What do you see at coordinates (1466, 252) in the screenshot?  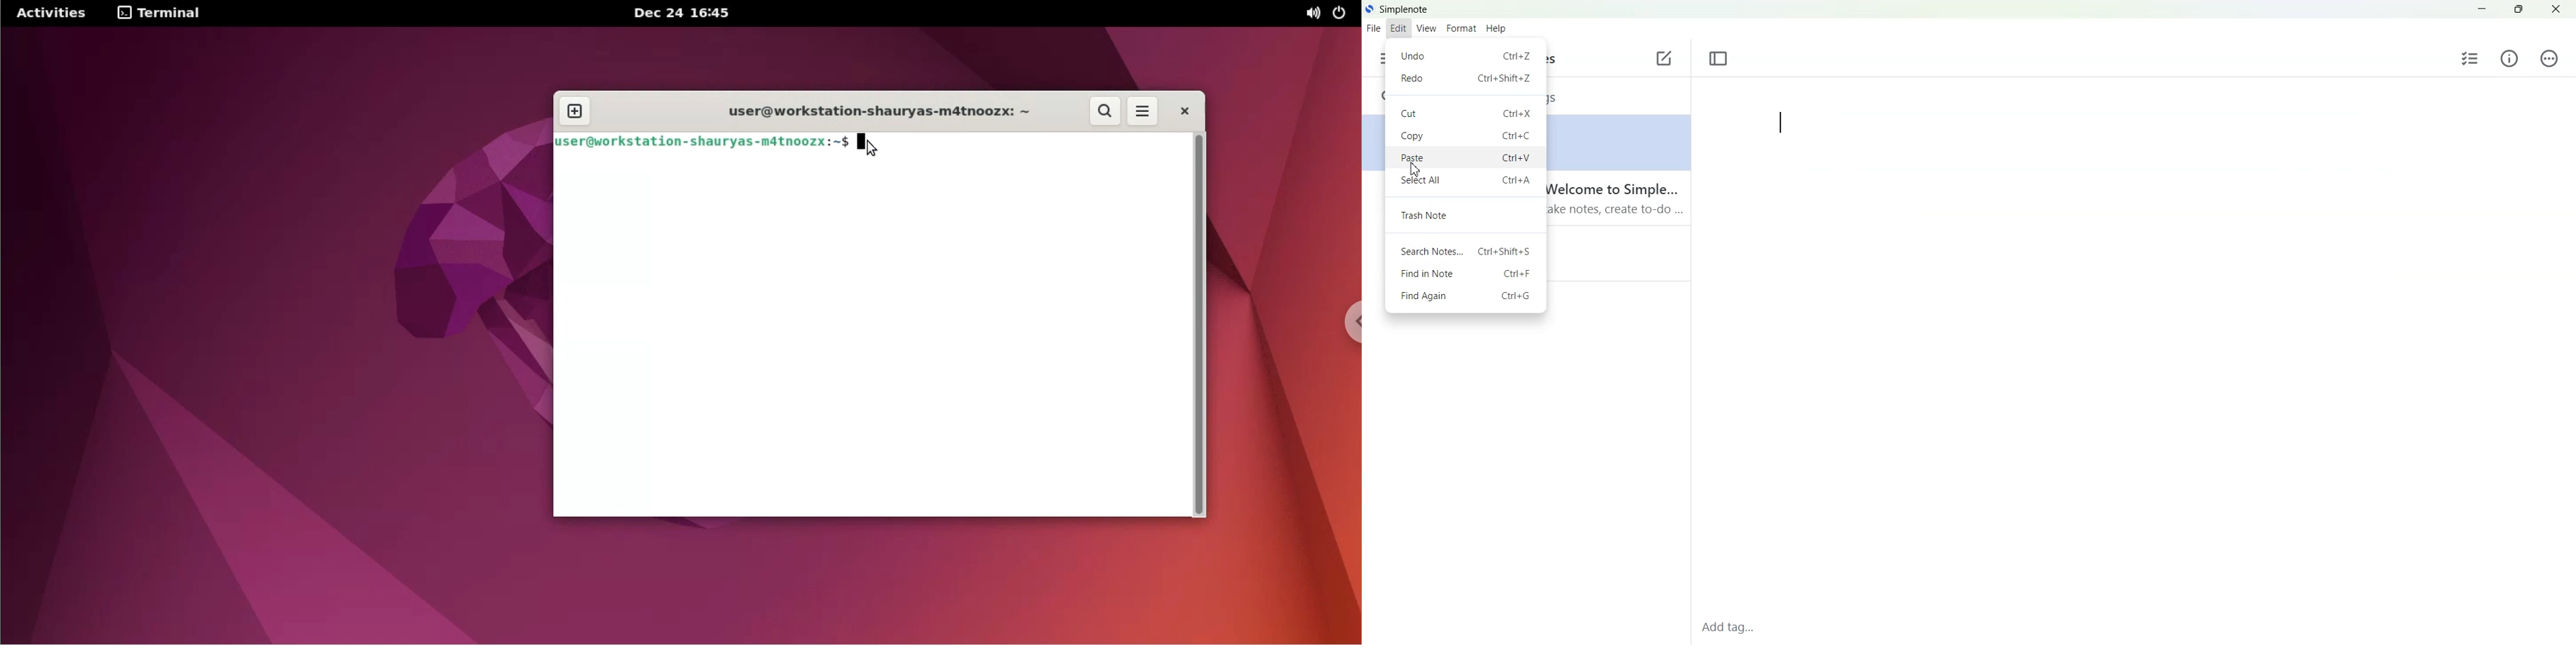 I see `Search Notes... Ctrl + Shift + S` at bounding box center [1466, 252].